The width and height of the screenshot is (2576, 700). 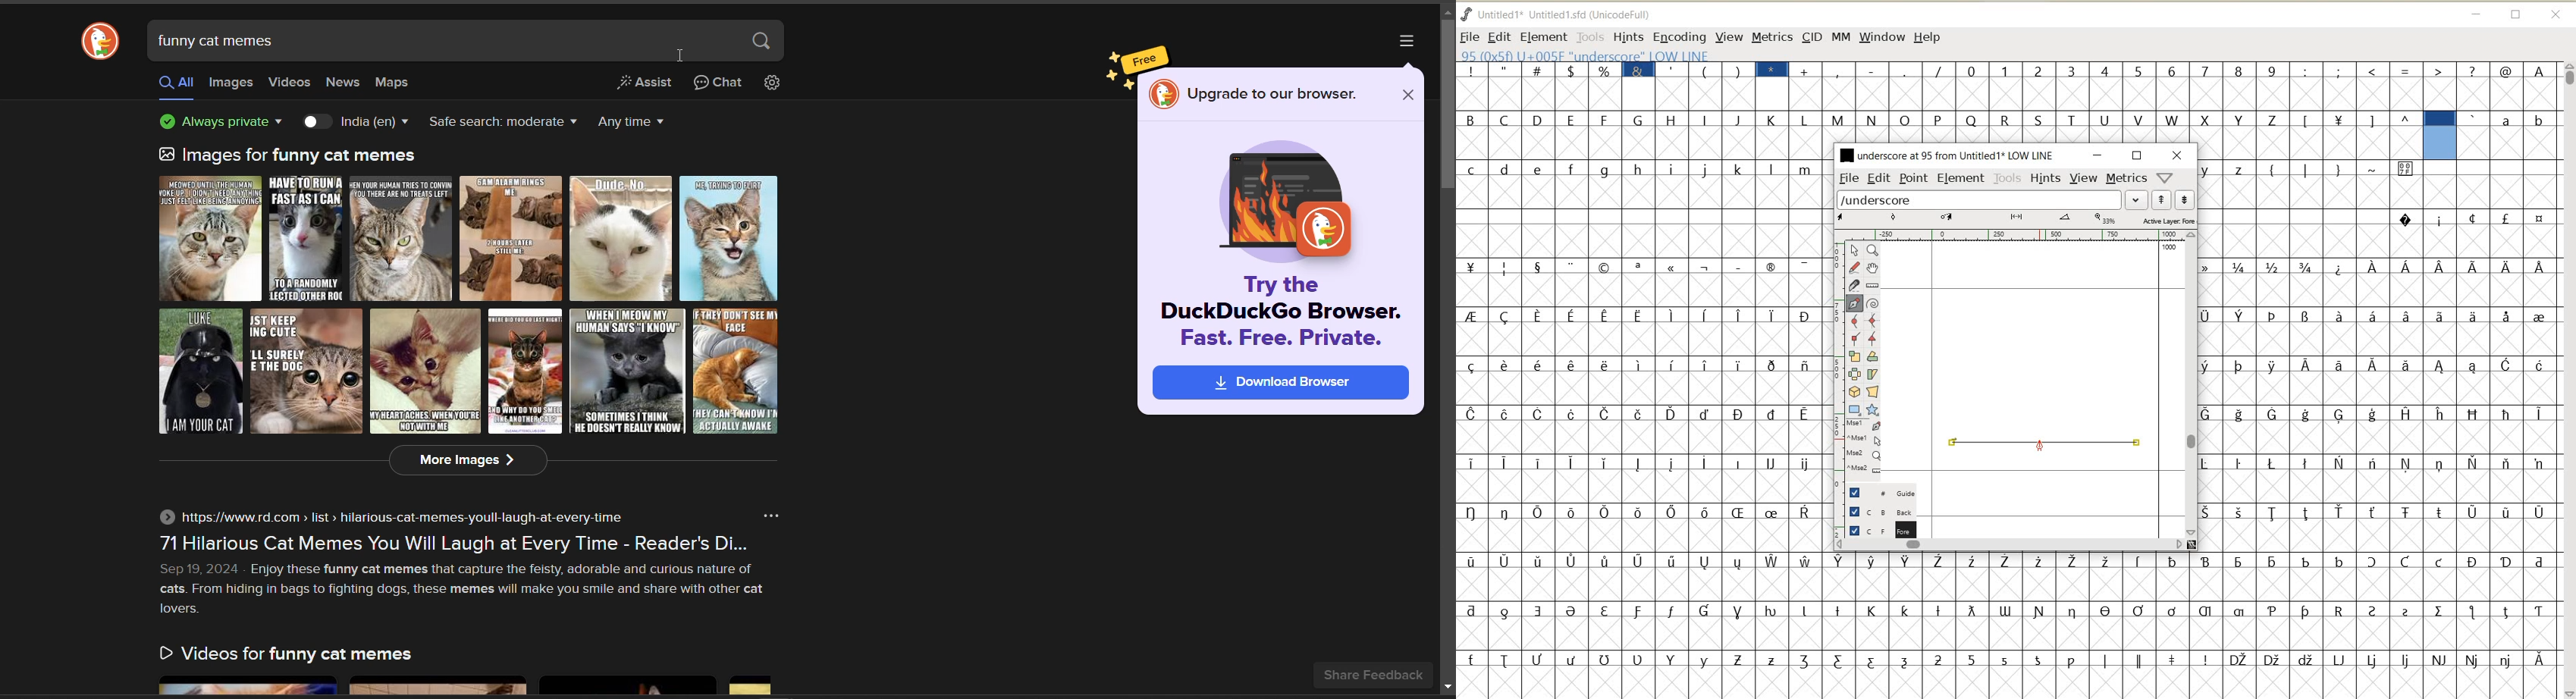 I want to click on an underscore with a unique twist creation, so click(x=2045, y=446).